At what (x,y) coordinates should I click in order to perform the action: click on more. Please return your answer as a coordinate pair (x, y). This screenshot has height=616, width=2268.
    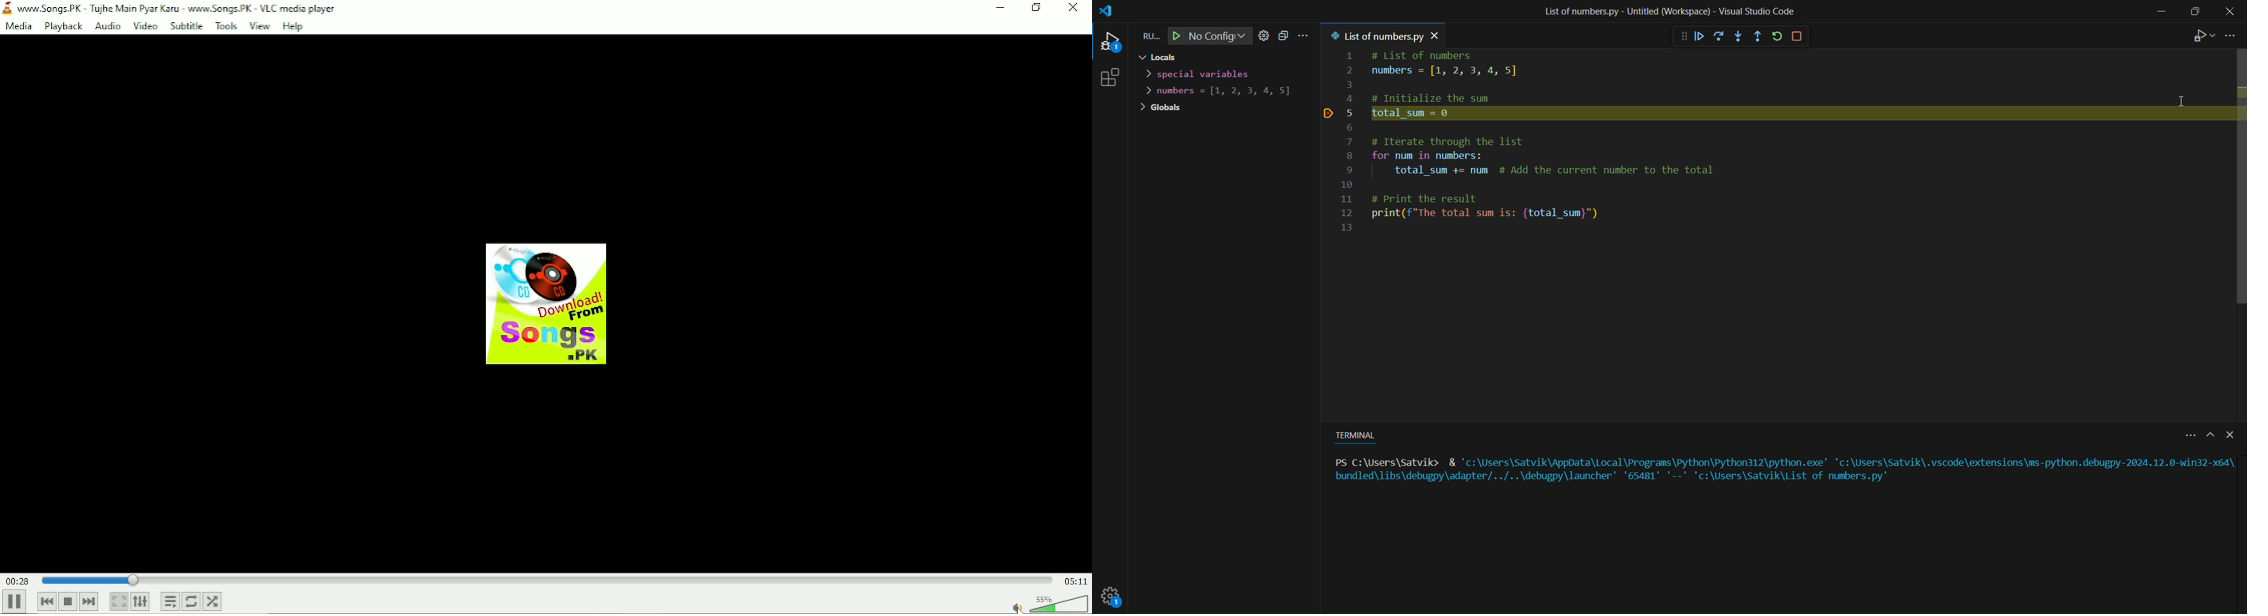
    Looking at the image, I should click on (1306, 36).